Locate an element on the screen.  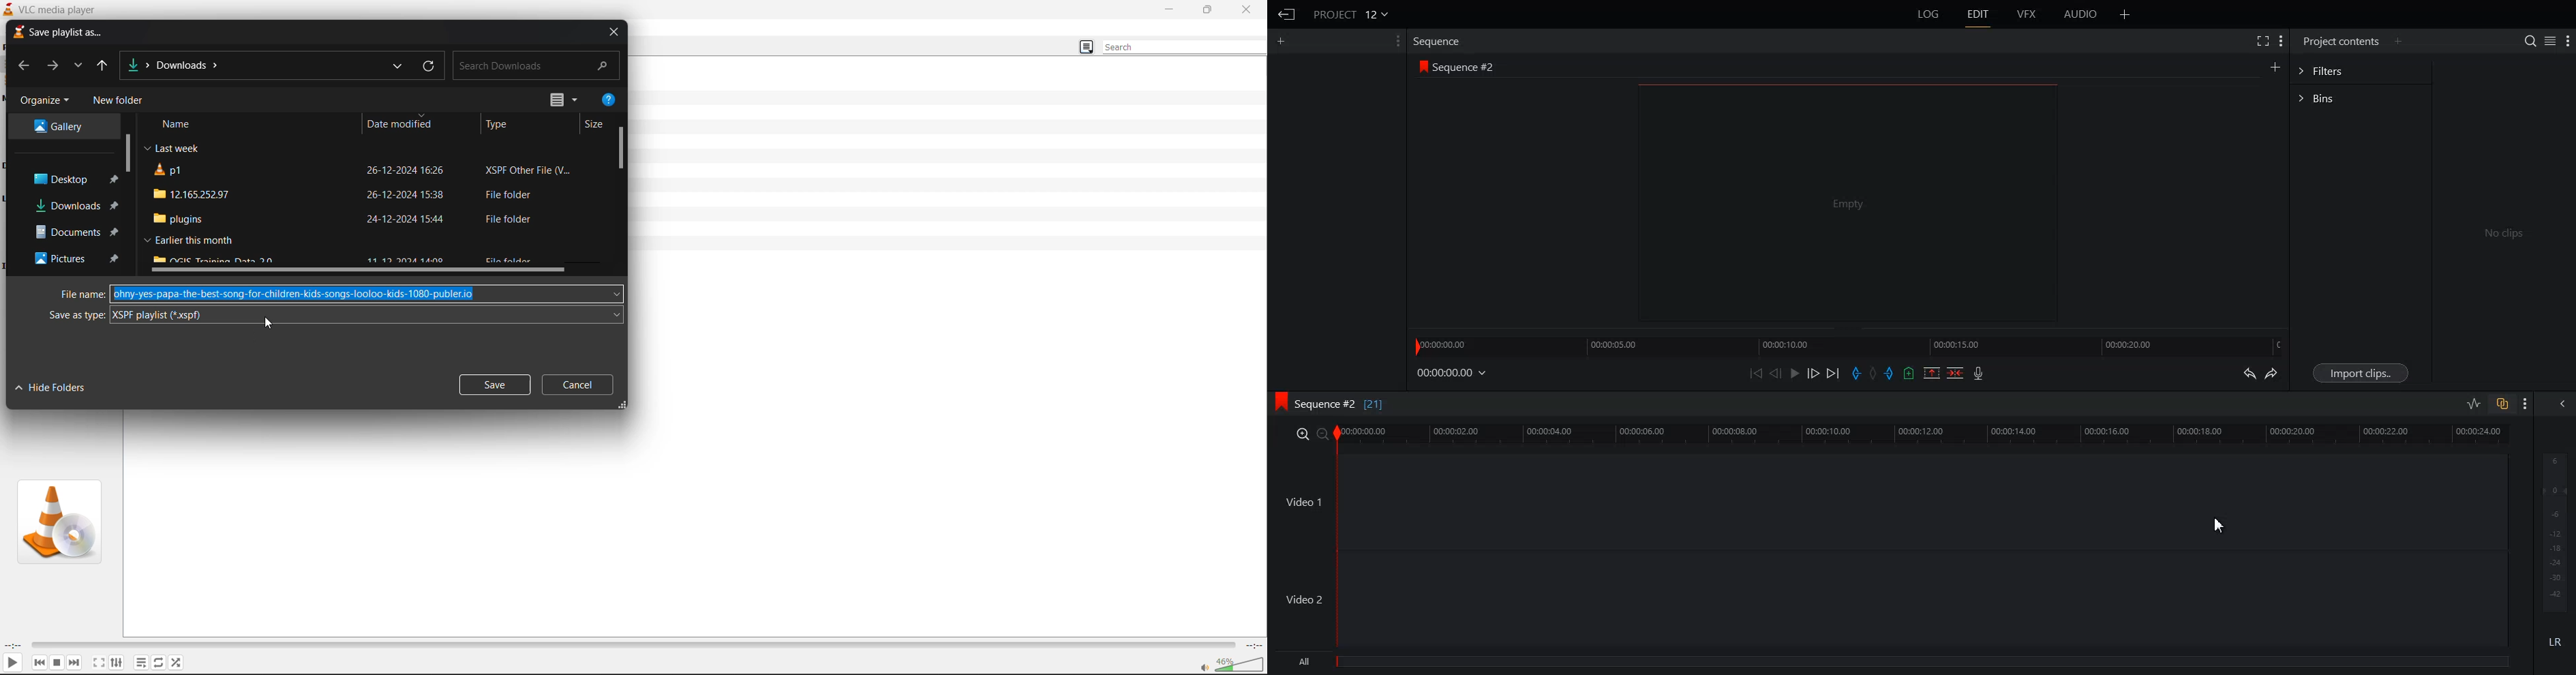
play is located at coordinates (15, 662).